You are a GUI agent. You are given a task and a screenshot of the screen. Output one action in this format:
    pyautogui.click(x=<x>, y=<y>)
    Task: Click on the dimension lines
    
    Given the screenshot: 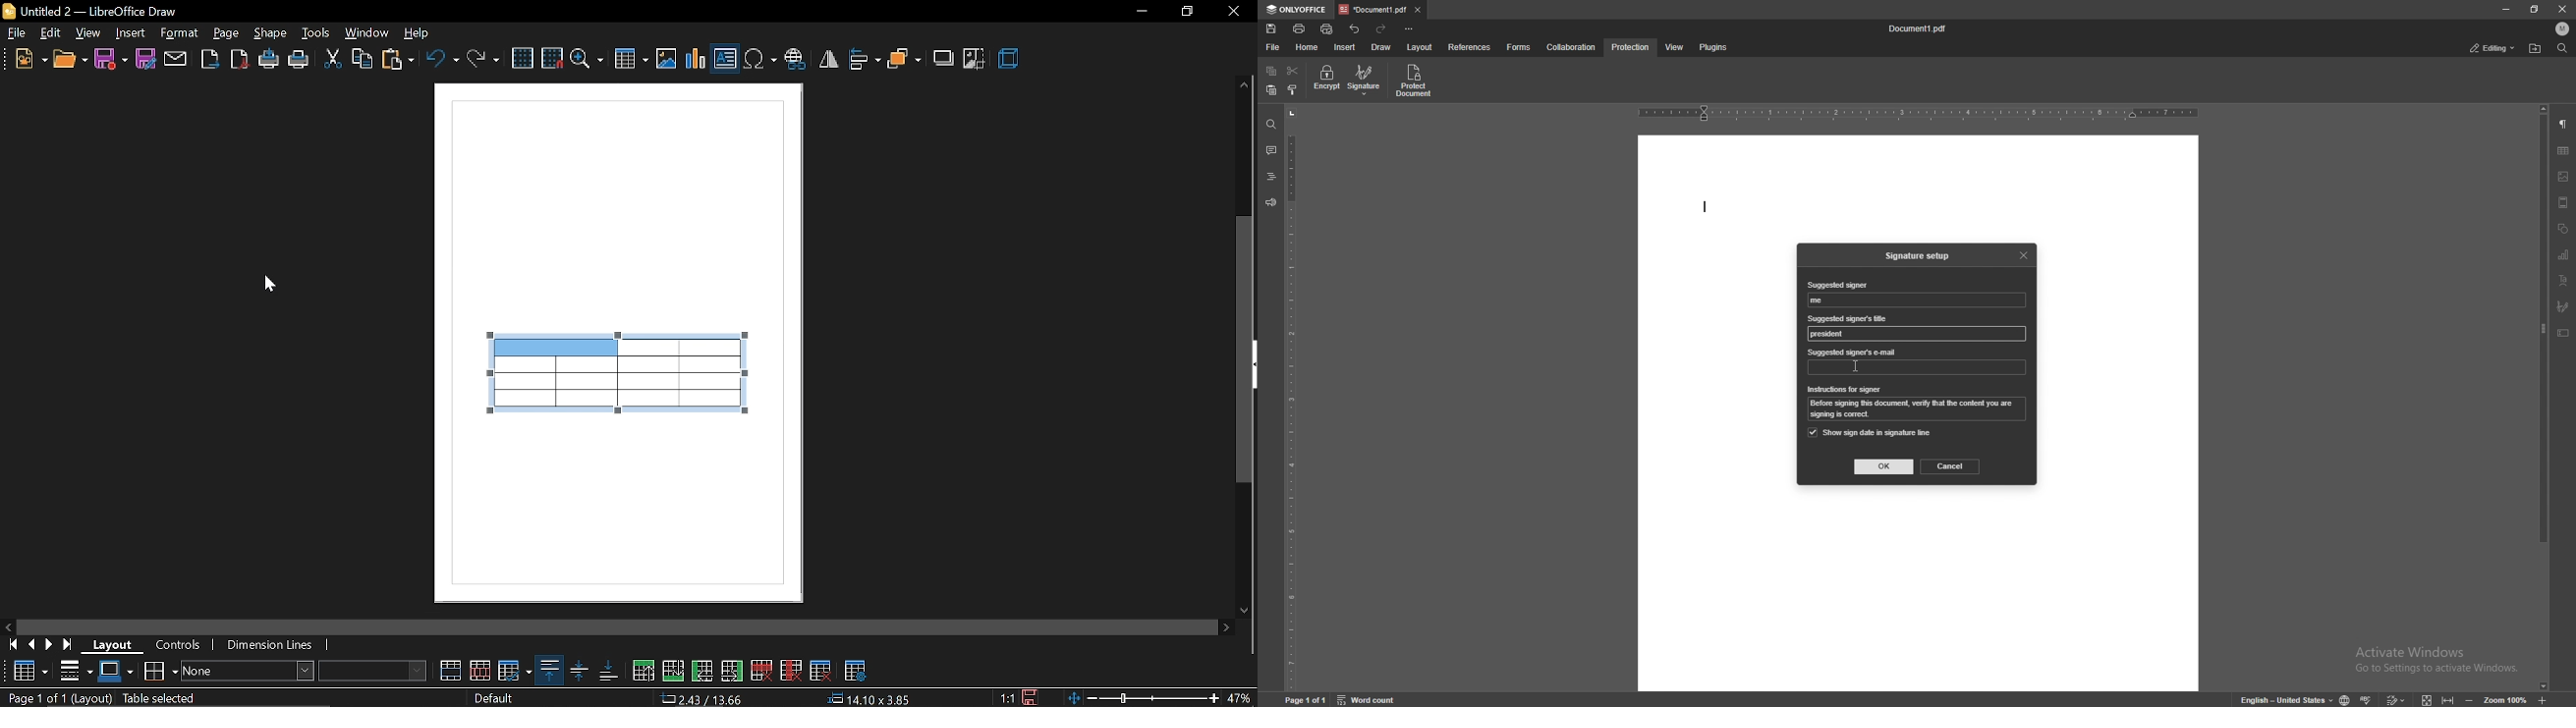 What is the action you would take?
    pyautogui.click(x=274, y=647)
    